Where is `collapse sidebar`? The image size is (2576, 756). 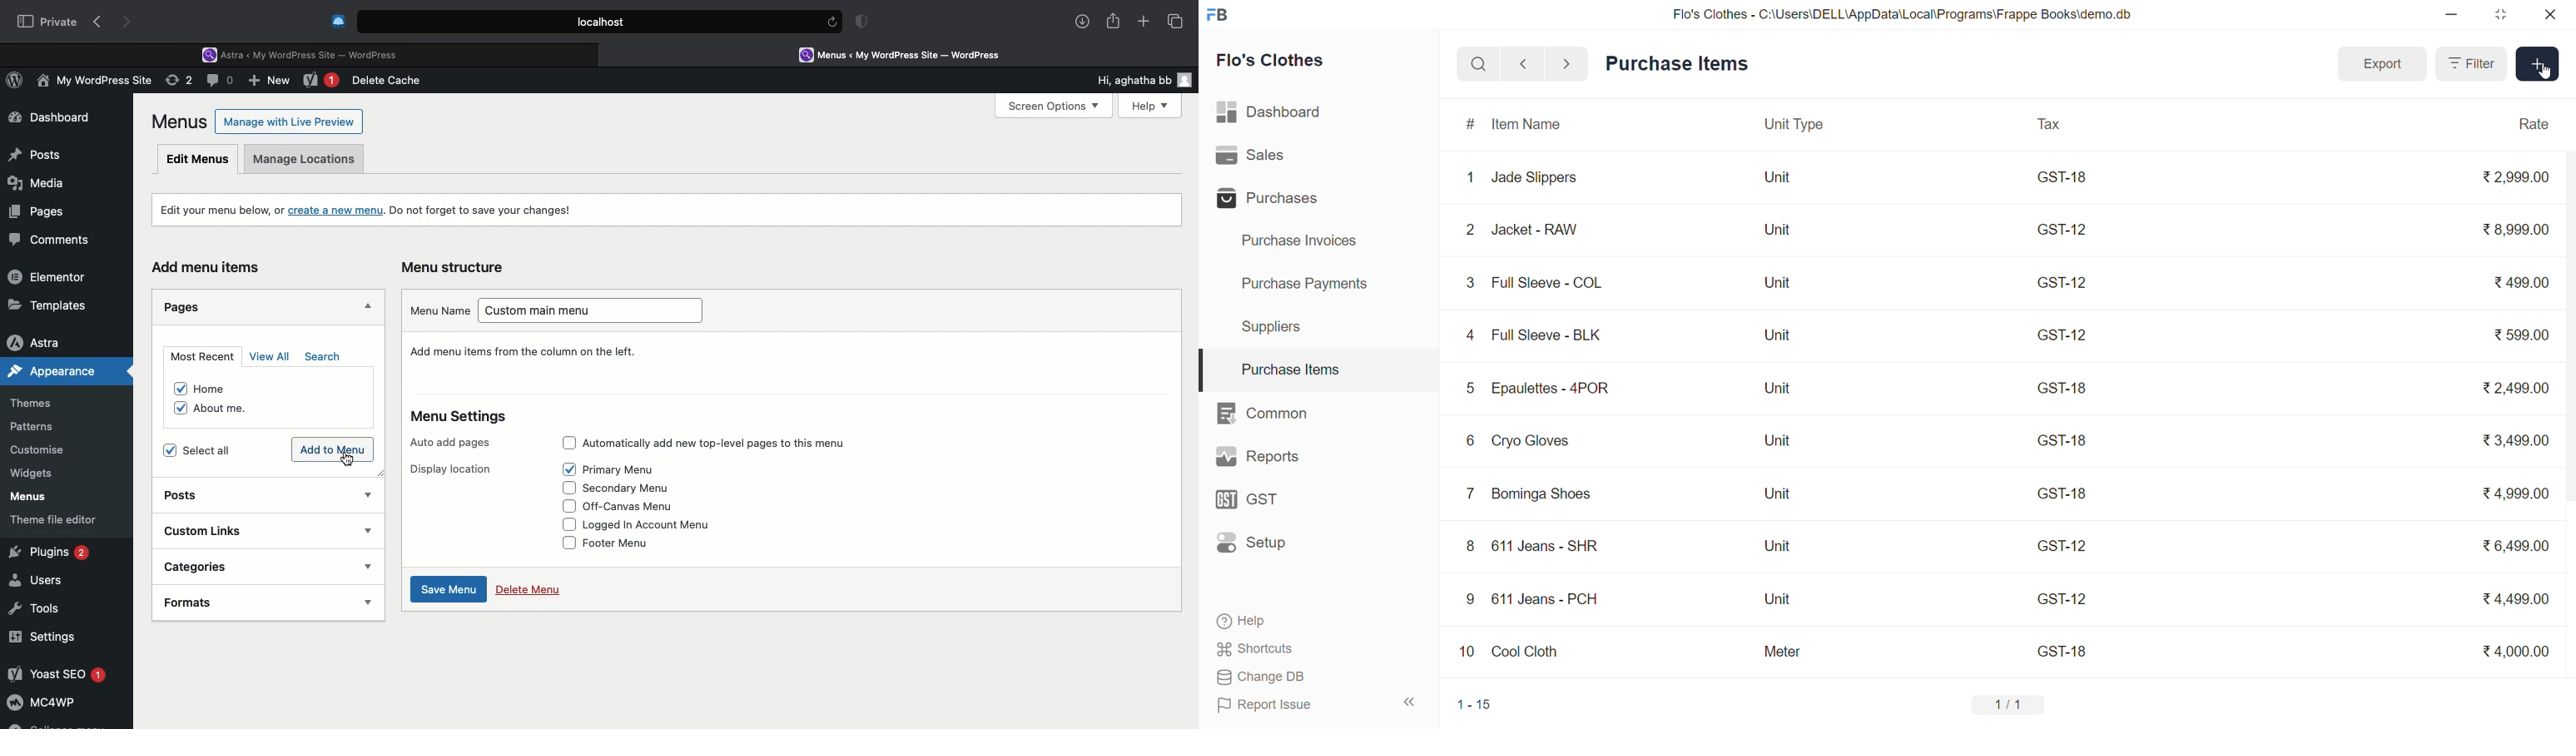
collapse sidebar is located at coordinates (1415, 703).